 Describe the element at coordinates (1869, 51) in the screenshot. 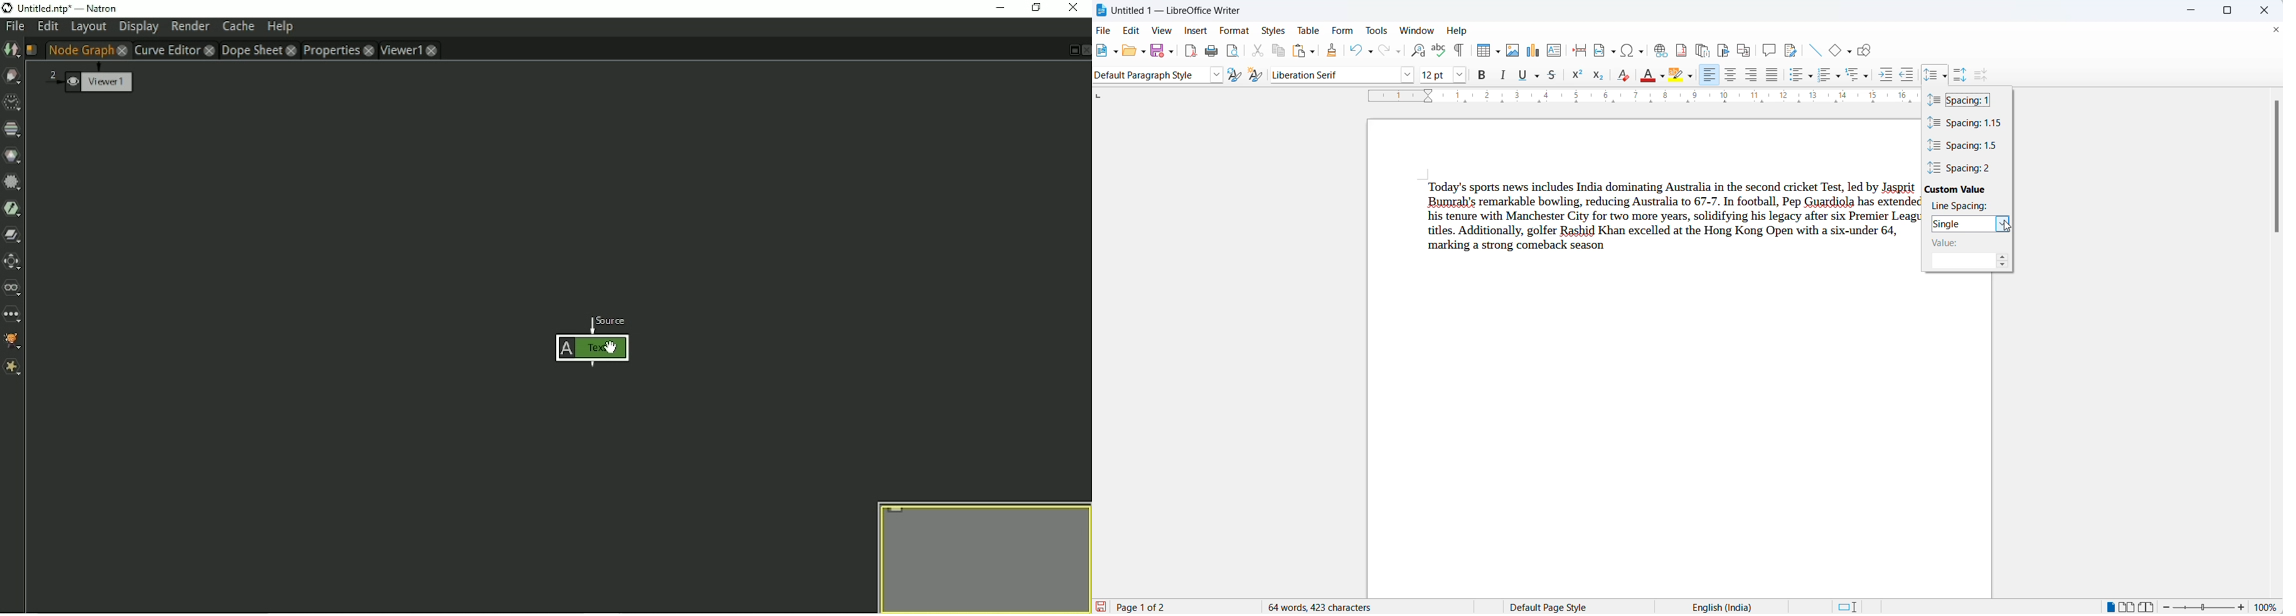

I see `show draw functions` at that location.